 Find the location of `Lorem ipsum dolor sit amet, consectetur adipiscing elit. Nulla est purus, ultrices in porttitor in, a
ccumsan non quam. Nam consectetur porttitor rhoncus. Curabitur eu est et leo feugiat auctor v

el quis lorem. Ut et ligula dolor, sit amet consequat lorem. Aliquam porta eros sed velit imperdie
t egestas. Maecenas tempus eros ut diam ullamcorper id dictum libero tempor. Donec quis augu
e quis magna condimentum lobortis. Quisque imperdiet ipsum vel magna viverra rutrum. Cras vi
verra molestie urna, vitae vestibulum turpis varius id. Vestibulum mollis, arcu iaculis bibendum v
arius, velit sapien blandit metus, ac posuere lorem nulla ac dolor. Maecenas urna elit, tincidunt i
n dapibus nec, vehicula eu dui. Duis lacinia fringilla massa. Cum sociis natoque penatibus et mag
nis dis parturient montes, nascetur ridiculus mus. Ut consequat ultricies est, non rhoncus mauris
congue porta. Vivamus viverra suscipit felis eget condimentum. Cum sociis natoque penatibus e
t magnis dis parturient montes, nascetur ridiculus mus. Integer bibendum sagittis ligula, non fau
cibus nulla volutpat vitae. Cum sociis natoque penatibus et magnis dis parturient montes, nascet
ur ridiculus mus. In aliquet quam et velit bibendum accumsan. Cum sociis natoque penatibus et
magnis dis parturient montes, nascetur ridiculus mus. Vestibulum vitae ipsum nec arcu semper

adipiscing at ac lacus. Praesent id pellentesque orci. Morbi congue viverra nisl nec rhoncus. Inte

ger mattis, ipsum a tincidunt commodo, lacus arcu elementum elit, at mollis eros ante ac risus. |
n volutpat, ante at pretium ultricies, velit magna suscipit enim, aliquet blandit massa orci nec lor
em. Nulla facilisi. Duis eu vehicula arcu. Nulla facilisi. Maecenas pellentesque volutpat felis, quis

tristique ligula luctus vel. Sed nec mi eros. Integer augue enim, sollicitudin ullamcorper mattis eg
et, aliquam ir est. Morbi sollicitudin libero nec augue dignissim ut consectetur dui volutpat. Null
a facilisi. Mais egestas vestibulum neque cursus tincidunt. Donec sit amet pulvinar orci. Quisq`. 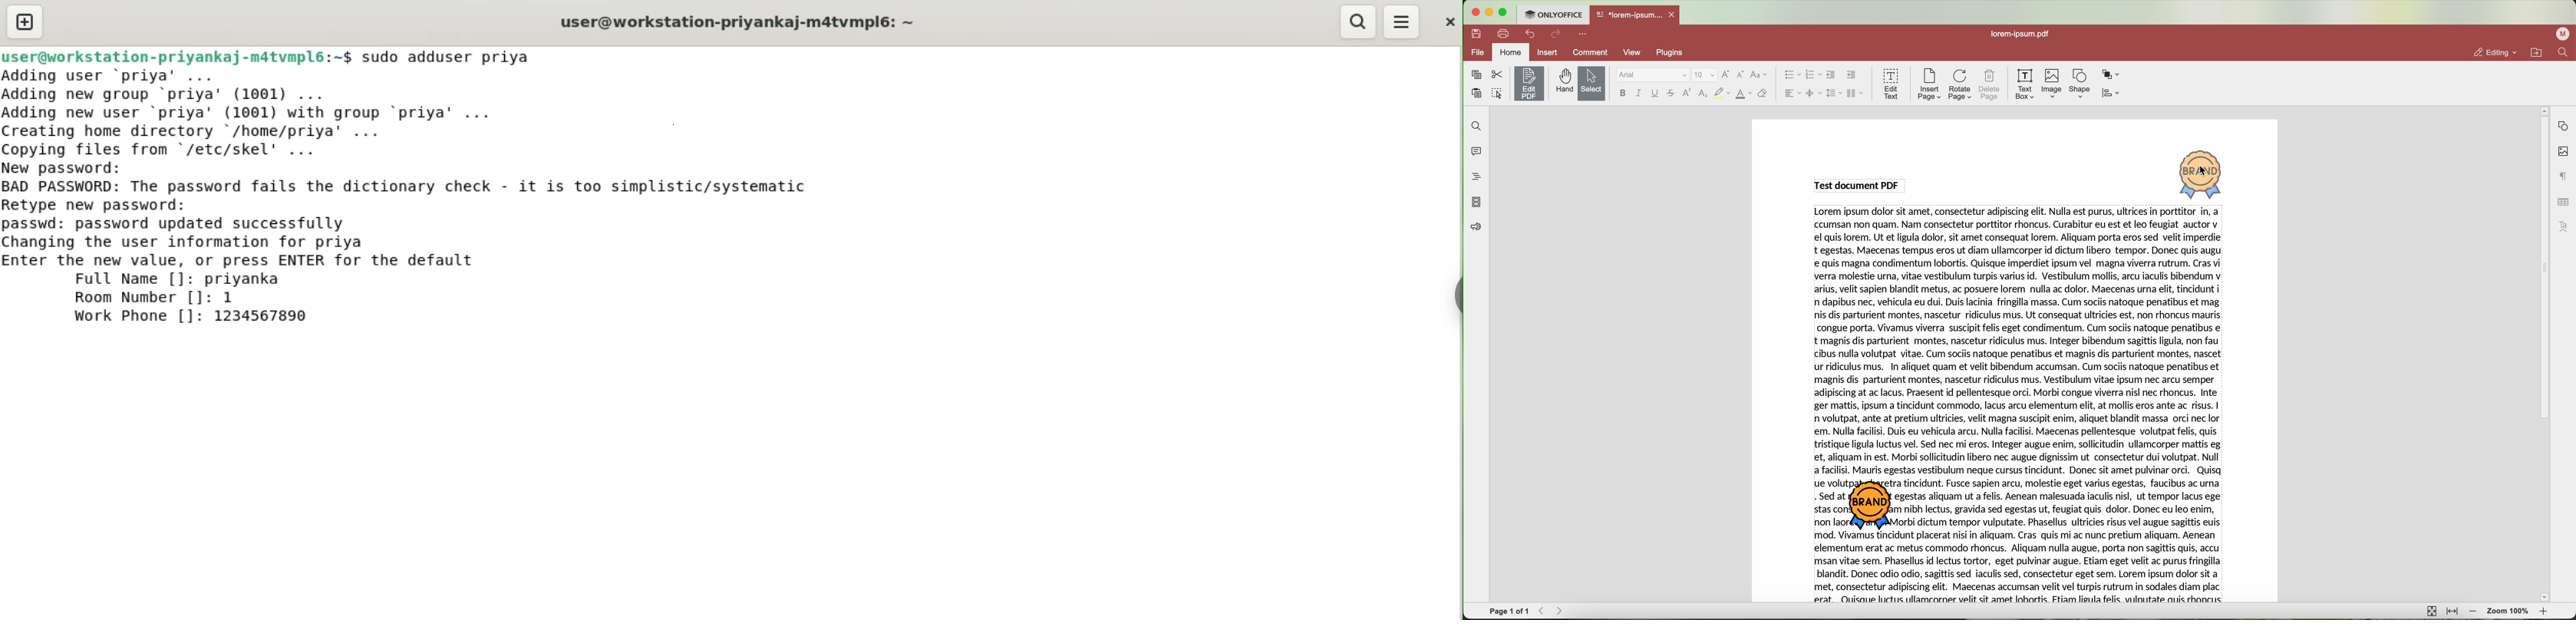

Lorem ipsum dolor sit amet, consectetur adipiscing elit. Nulla est purus, ultrices in porttitor in, a
ccumsan non quam. Nam consectetur porttitor rhoncus. Curabitur eu est et leo feugiat auctor v

el quis lorem. Ut et ligula dolor, sit amet consequat lorem. Aliquam porta eros sed velit imperdie
t egestas. Maecenas tempus eros ut diam ullamcorper id dictum libero tempor. Donec quis augu
e quis magna condimentum lobortis. Quisque imperdiet ipsum vel magna viverra rutrum. Cras vi
verra molestie urna, vitae vestibulum turpis varius id. Vestibulum mollis, arcu iaculis bibendum v
arius, velit sapien blandit metus, ac posuere lorem nulla ac dolor. Maecenas urna elit, tincidunt i
n dapibus nec, vehicula eu dui. Duis lacinia fringilla massa. Cum sociis natoque penatibus et mag
nis dis parturient montes, nascetur ridiculus mus. Ut consequat ultricies est, non rhoncus mauris
congue porta. Vivamus viverra suscipit felis eget condimentum. Cum sociis natoque penatibus e
t magnis dis parturient montes, nascetur ridiculus mus. Integer bibendum sagittis ligula, non fau
cibus nulla volutpat vitae. Cum sociis natoque penatibus et magnis dis parturient montes, nascet
ur ridiculus mus. In aliquet quam et velit bibendum accumsan. Cum sociis natoque penatibus et
magnis dis parturient montes, nascetur ridiculus mus. Vestibulum vitae ipsum nec arcu semper

adipiscing at ac lacus. Praesent id pellentesque orci. Morbi congue viverra nisl nec rhoncus. Inte

ger mattis, ipsum a tincidunt commodo, lacus arcu elementum elit, at mollis eros ante ac risus. |
n volutpat, ante at pretium ultricies, velit magna suscipit enim, aliquet blandit massa orci nec lor
em. Nulla facilisi. Duis eu vehicula arcu. Nulla facilisi. Maecenas pellentesque volutpat felis, quis

tristique ligula luctus vel. Sed nec mi eros. Integer augue enim, sollicitudin ullamcorper mattis eg
et, aliquam ir est. Morbi sollicitudin libero nec augue dignissim ut consectetur dui volutpat. Null
a facilisi. Mais egestas vestibulum neque cursus tincidunt. Donec sit amet pulvinar orci. Quisq is located at coordinates (2021, 342).